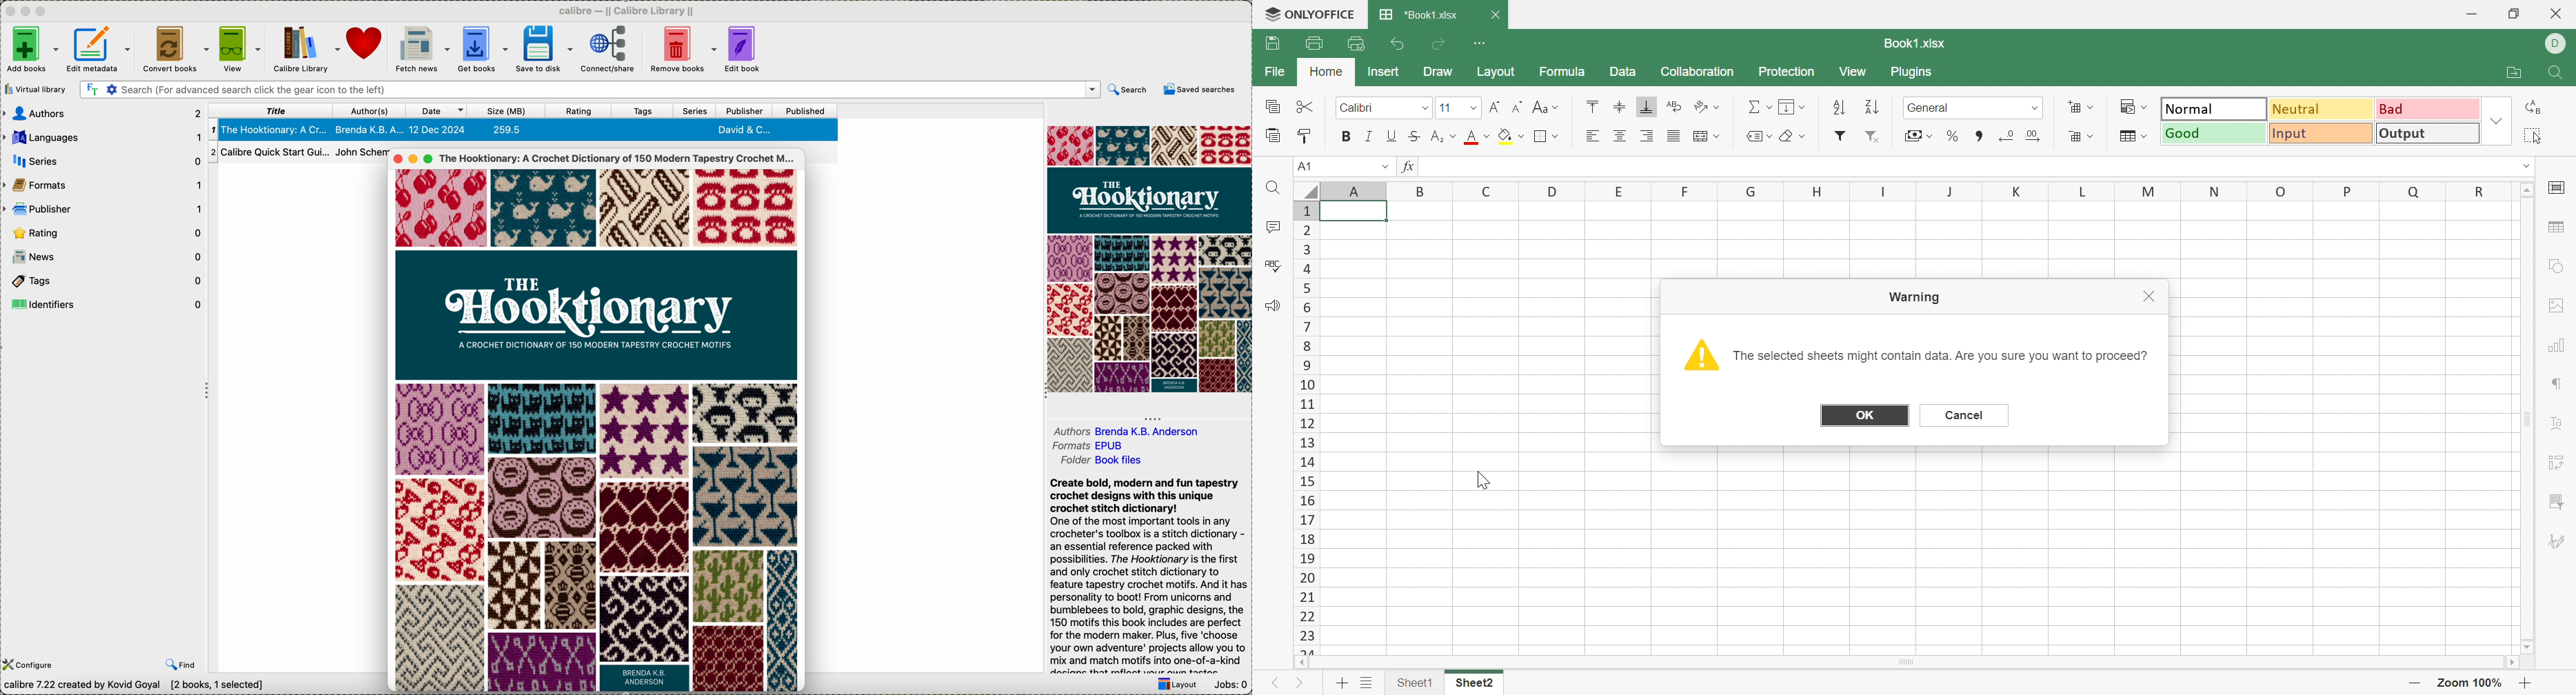 This screenshot has height=700, width=2576. Describe the element at coordinates (2535, 134) in the screenshot. I see `Select all` at that location.